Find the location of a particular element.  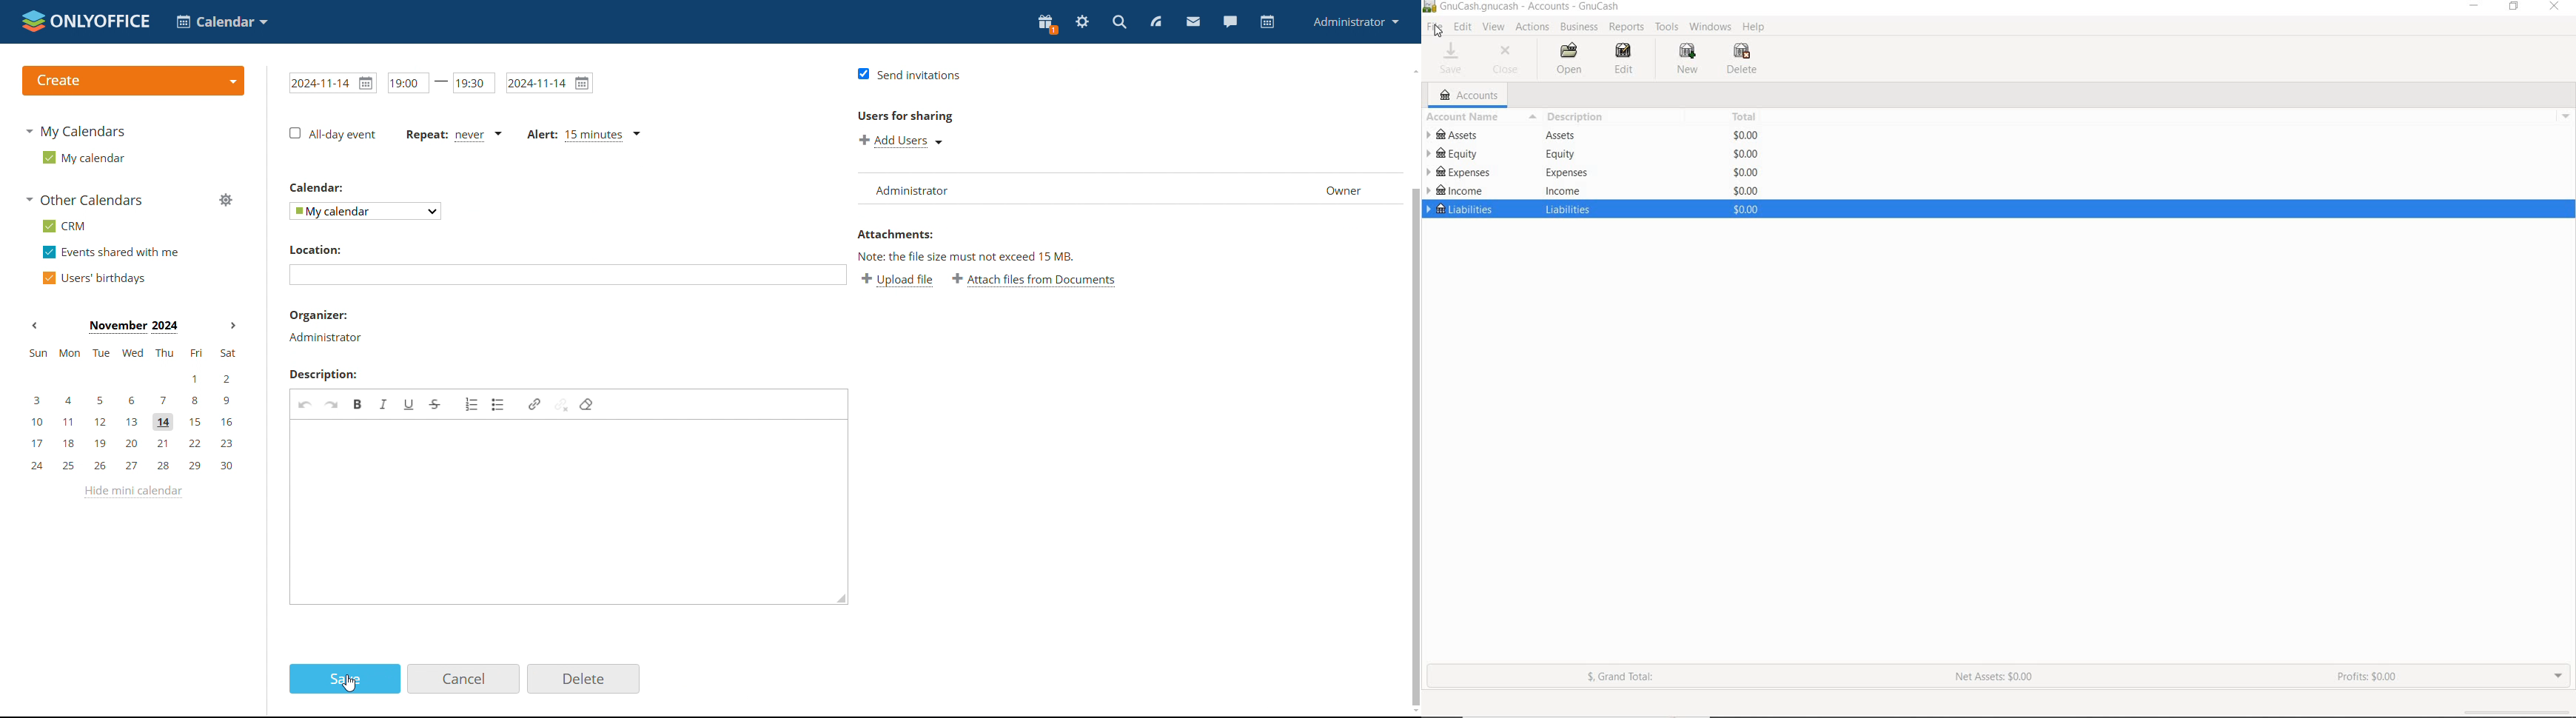

GRAND TOTAL is located at coordinates (1620, 677).